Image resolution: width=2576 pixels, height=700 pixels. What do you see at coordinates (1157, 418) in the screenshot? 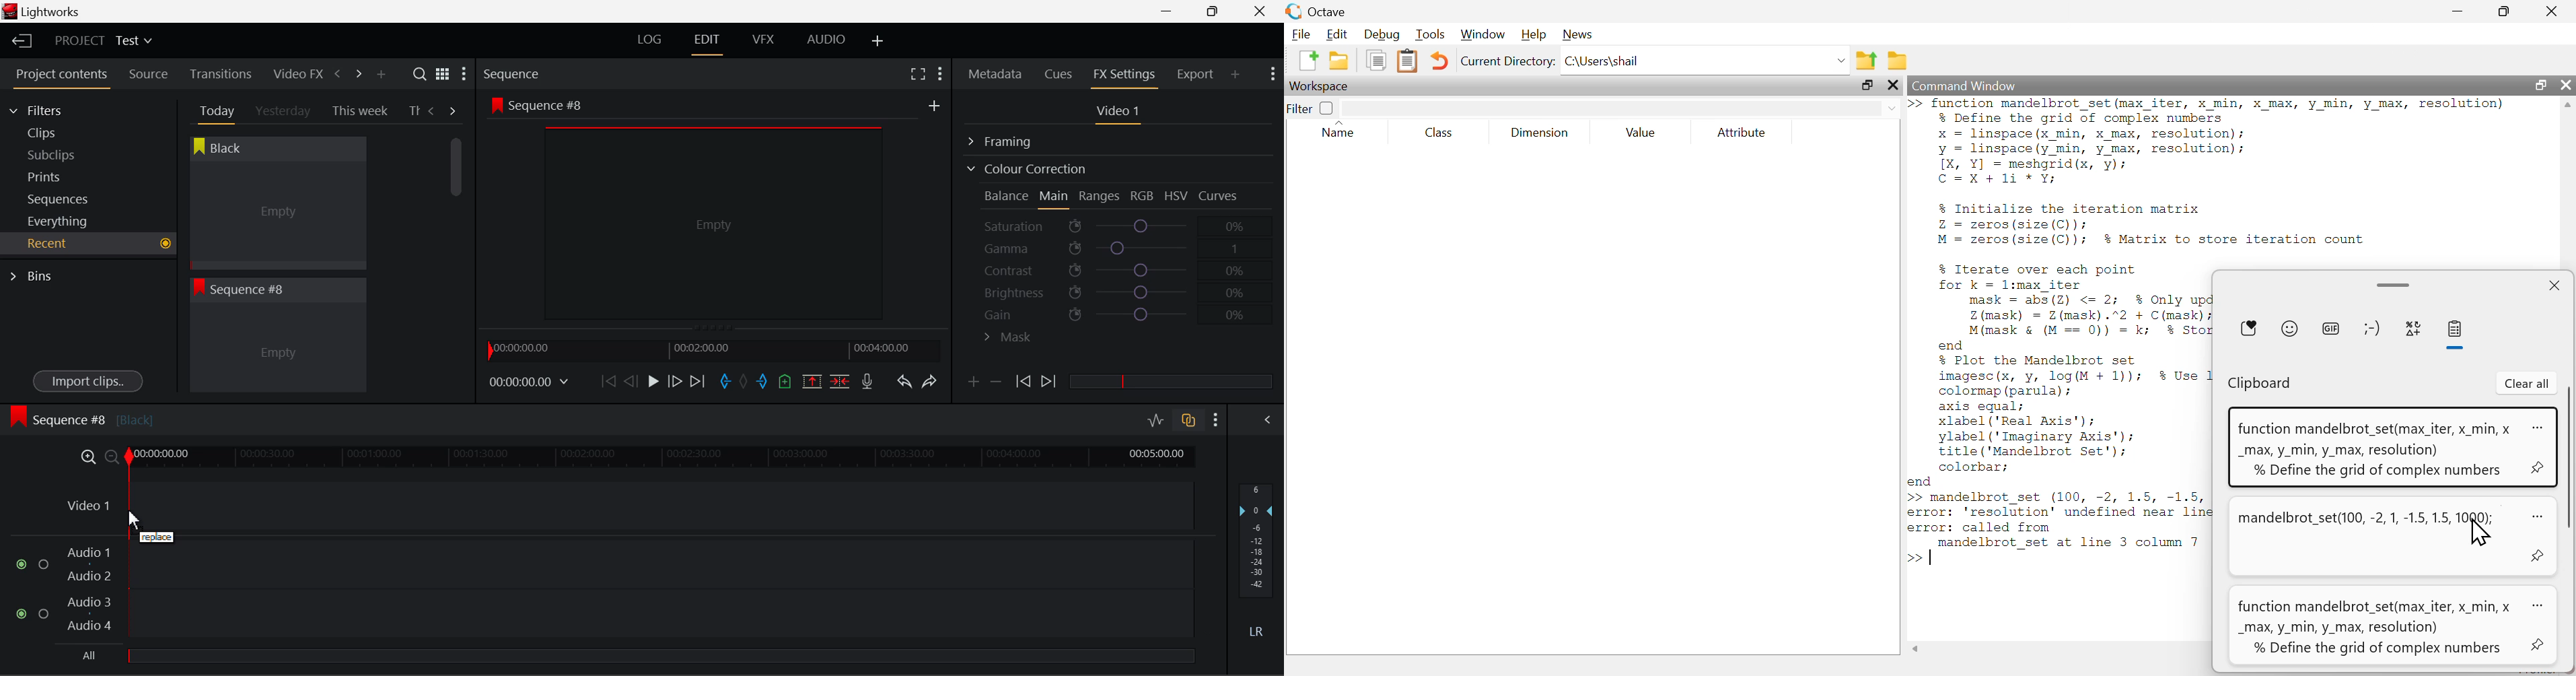
I see `Toggle audio editing levels` at bounding box center [1157, 418].